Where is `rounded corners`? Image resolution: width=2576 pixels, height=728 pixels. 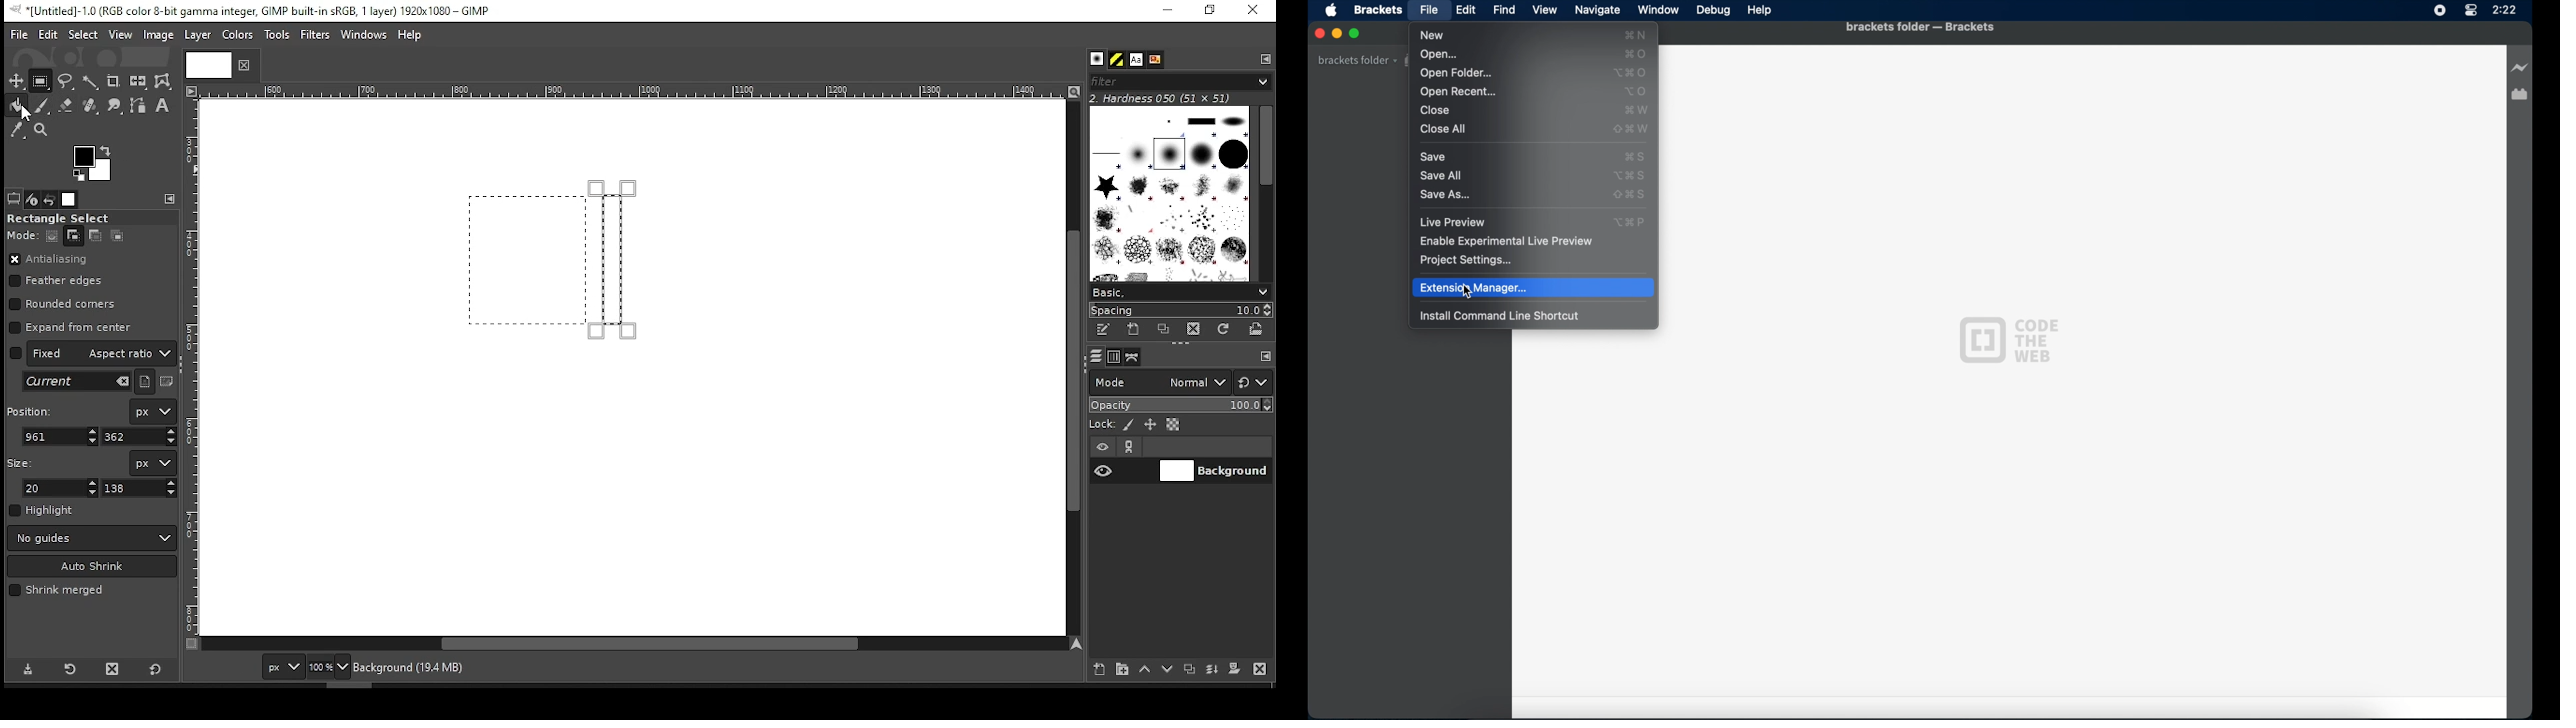
rounded corners is located at coordinates (65, 304).